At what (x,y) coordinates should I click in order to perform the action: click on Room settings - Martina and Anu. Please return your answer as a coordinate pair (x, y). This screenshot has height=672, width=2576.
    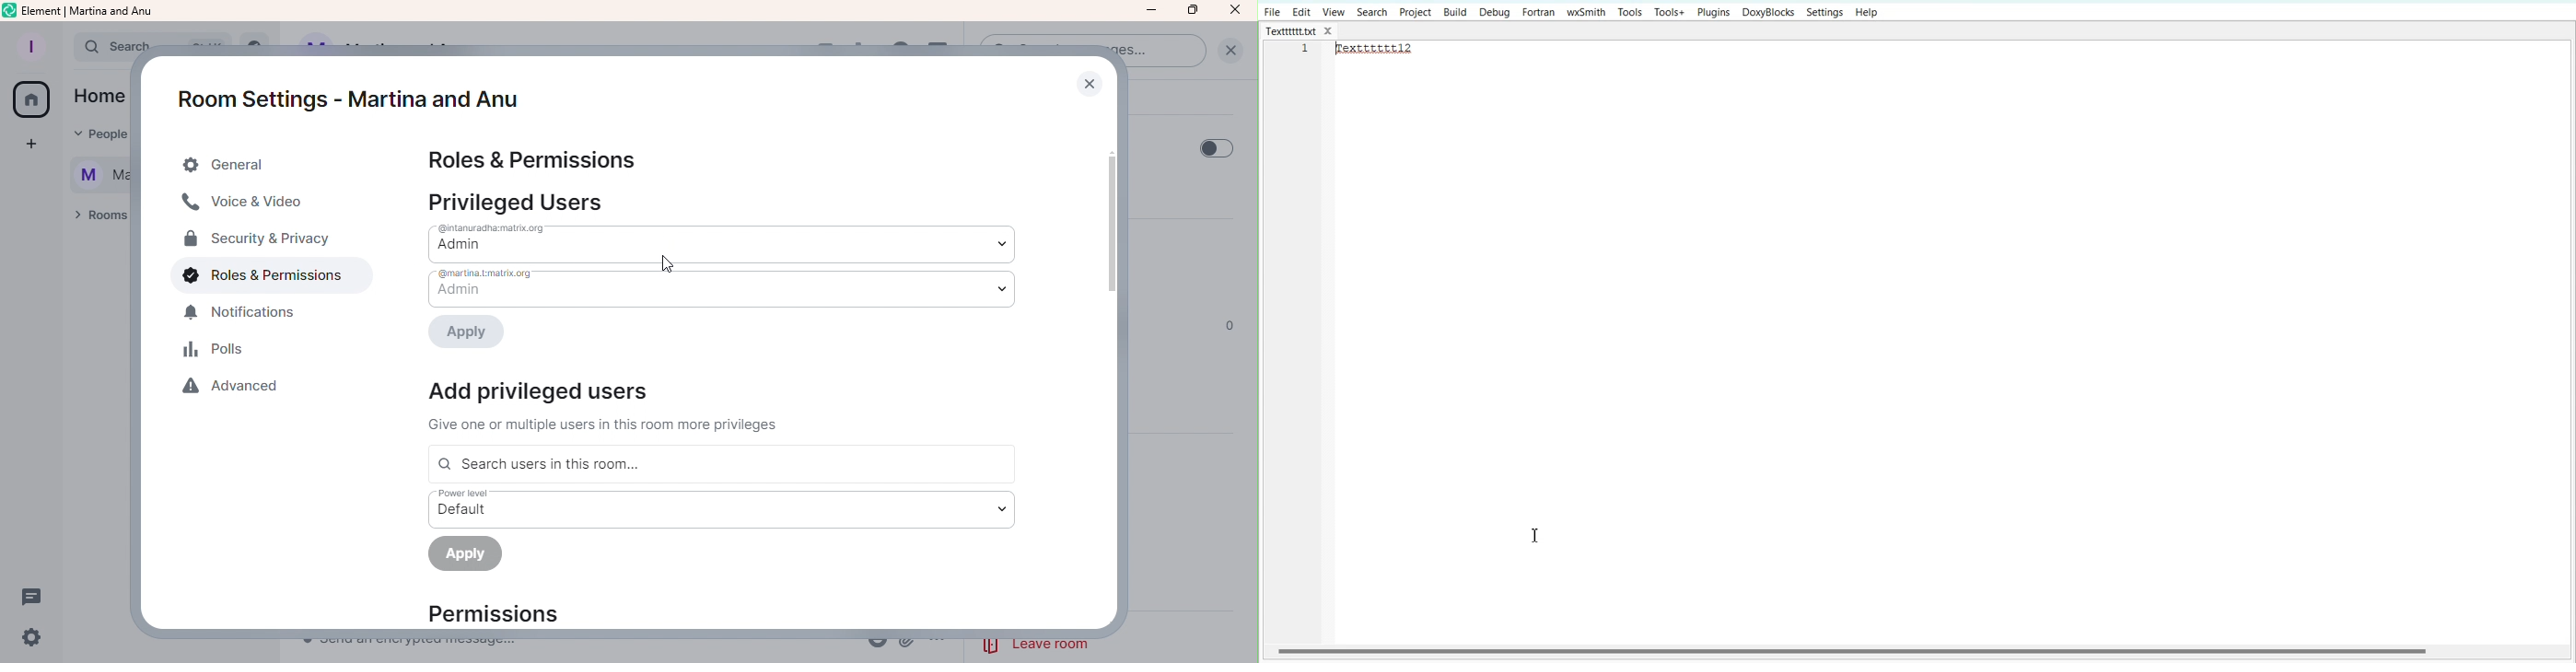
    Looking at the image, I should click on (342, 88).